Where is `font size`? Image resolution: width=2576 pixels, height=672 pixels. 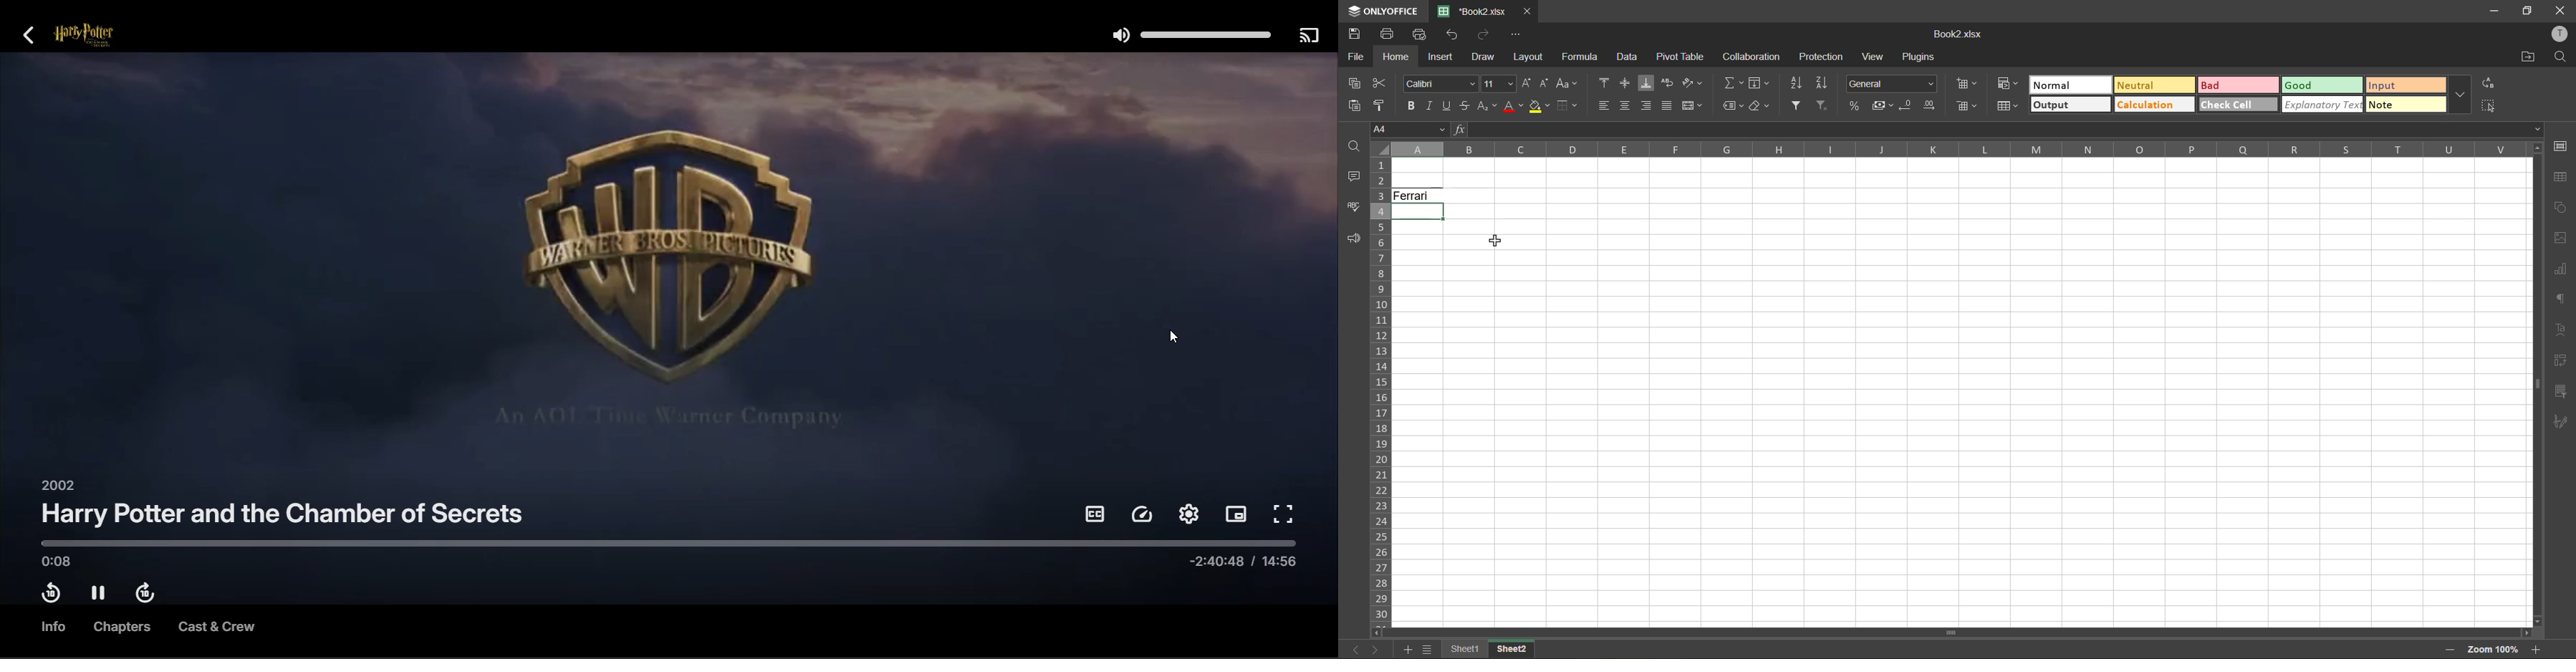
font size is located at coordinates (1501, 83).